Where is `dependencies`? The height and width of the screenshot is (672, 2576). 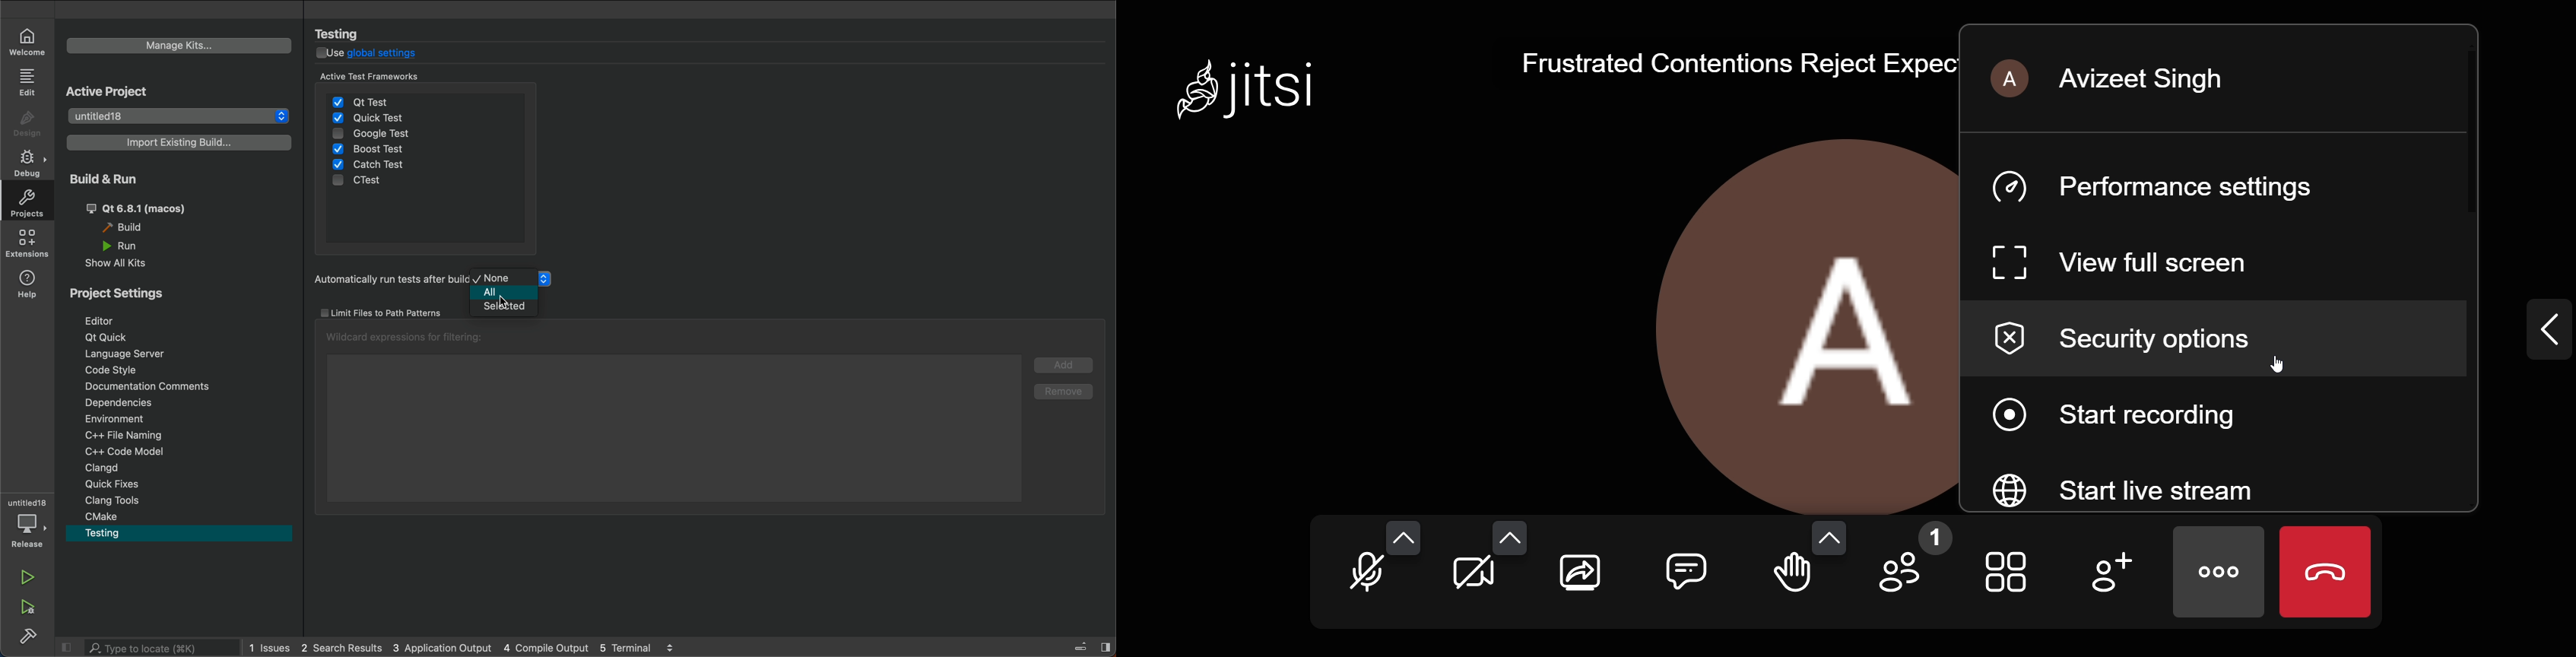 dependencies is located at coordinates (130, 402).